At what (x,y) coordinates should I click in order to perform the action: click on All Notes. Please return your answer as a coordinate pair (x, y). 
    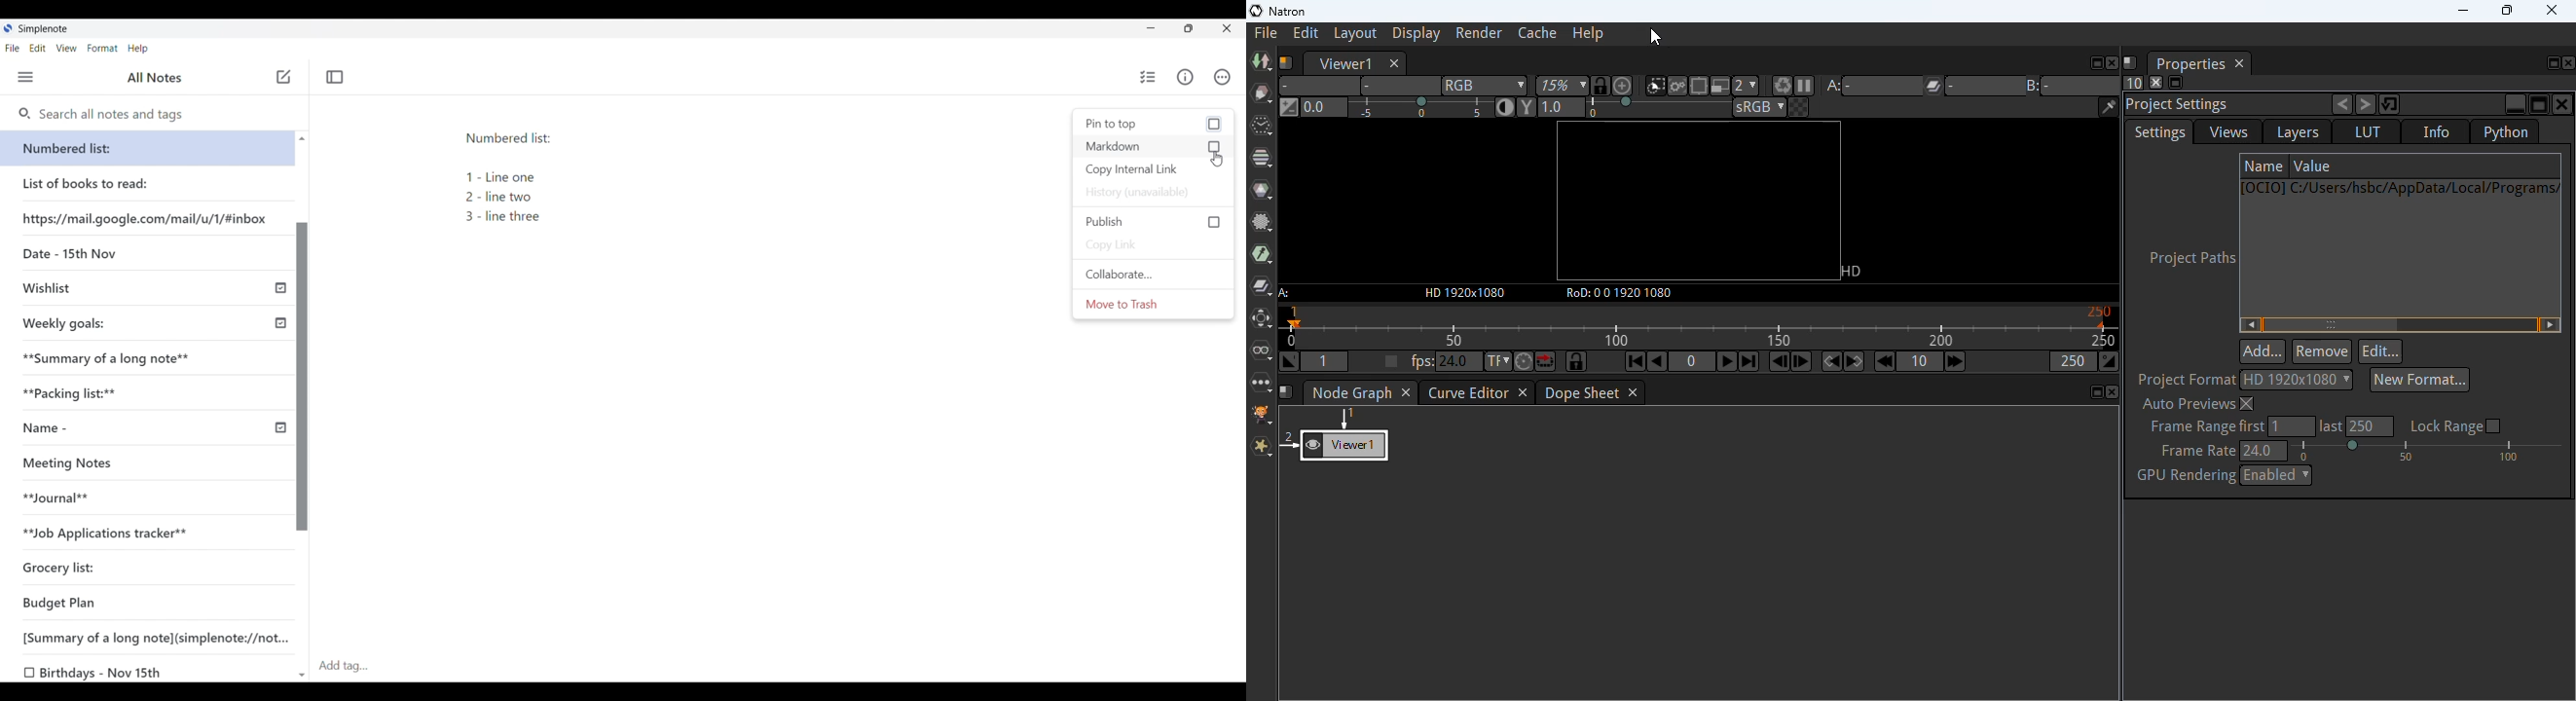
    Looking at the image, I should click on (159, 79).